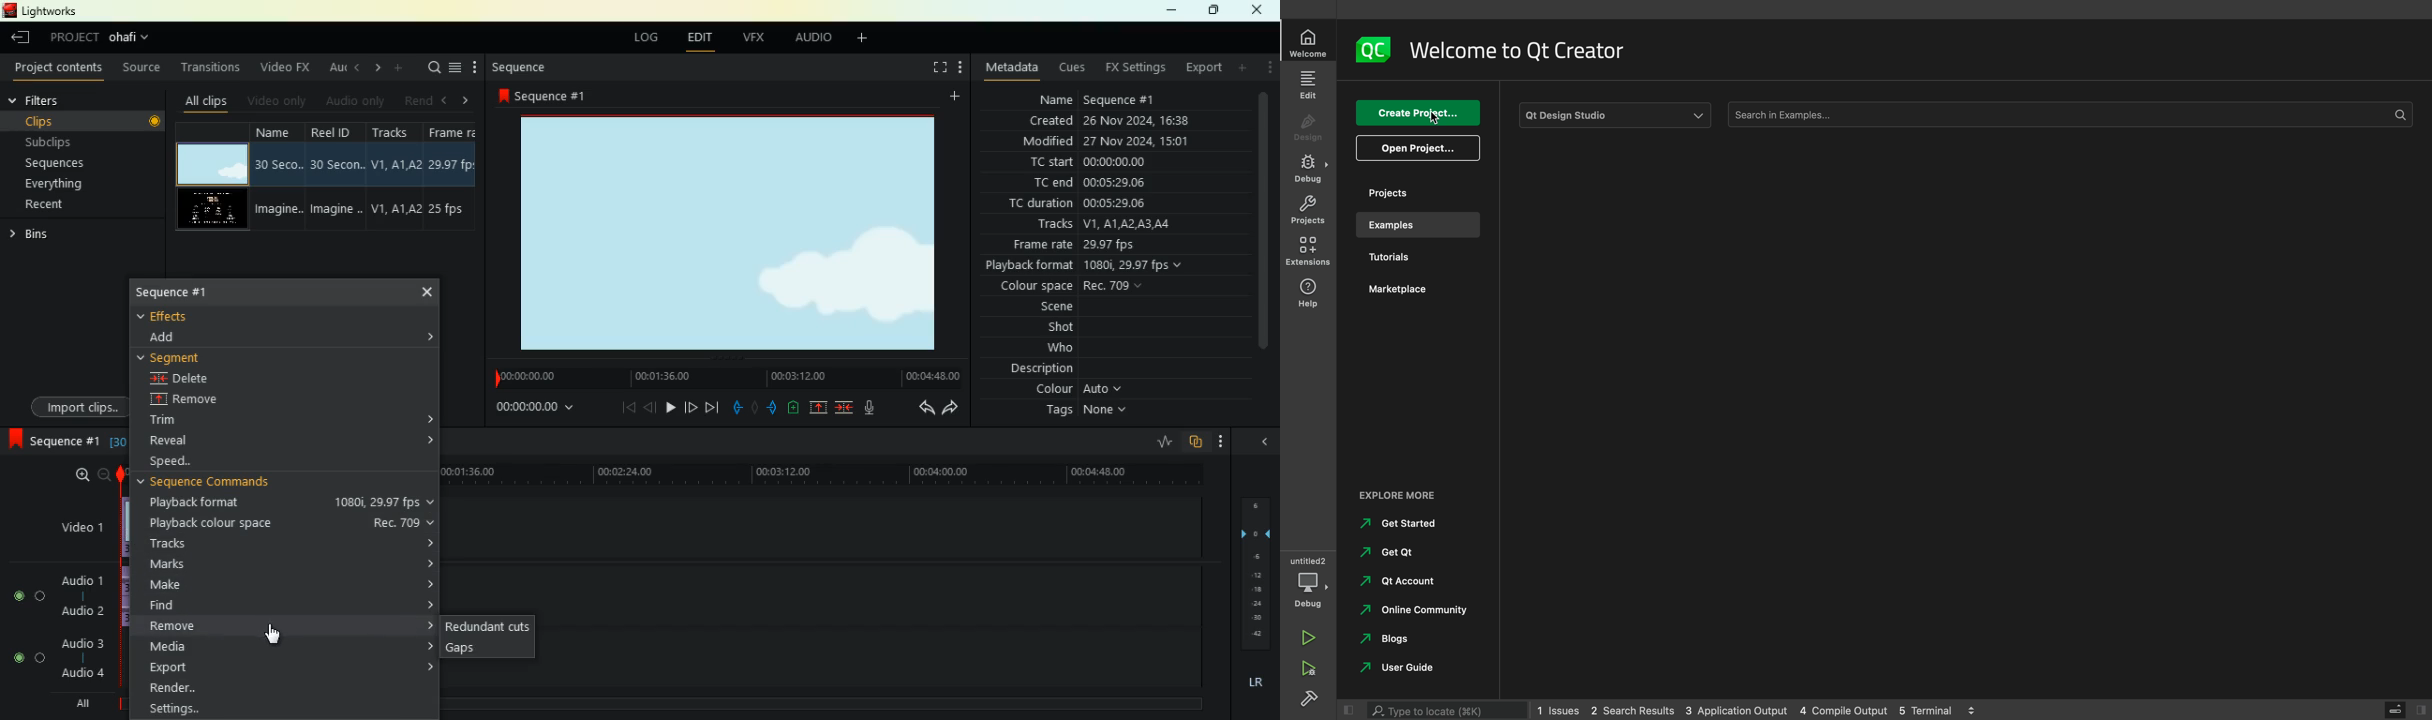 This screenshot has width=2436, height=728. What do you see at coordinates (282, 66) in the screenshot?
I see `video fx` at bounding box center [282, 66].